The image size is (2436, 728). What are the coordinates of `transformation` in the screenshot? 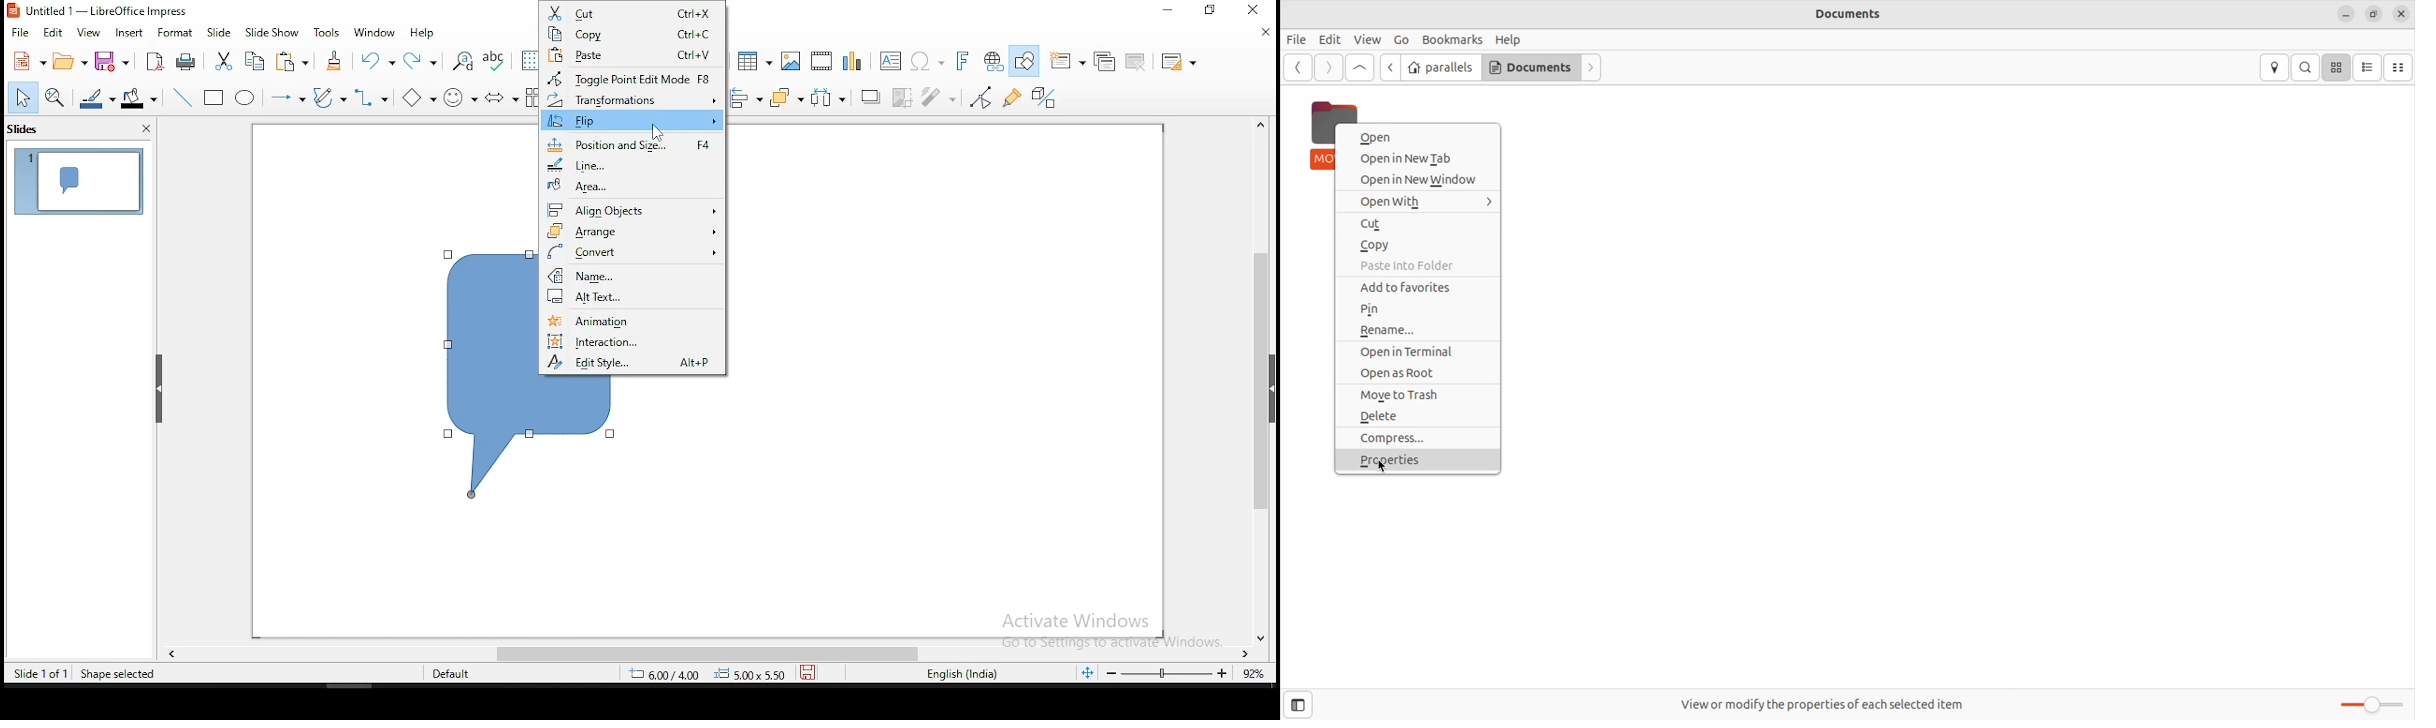 It's located at (630, 100).